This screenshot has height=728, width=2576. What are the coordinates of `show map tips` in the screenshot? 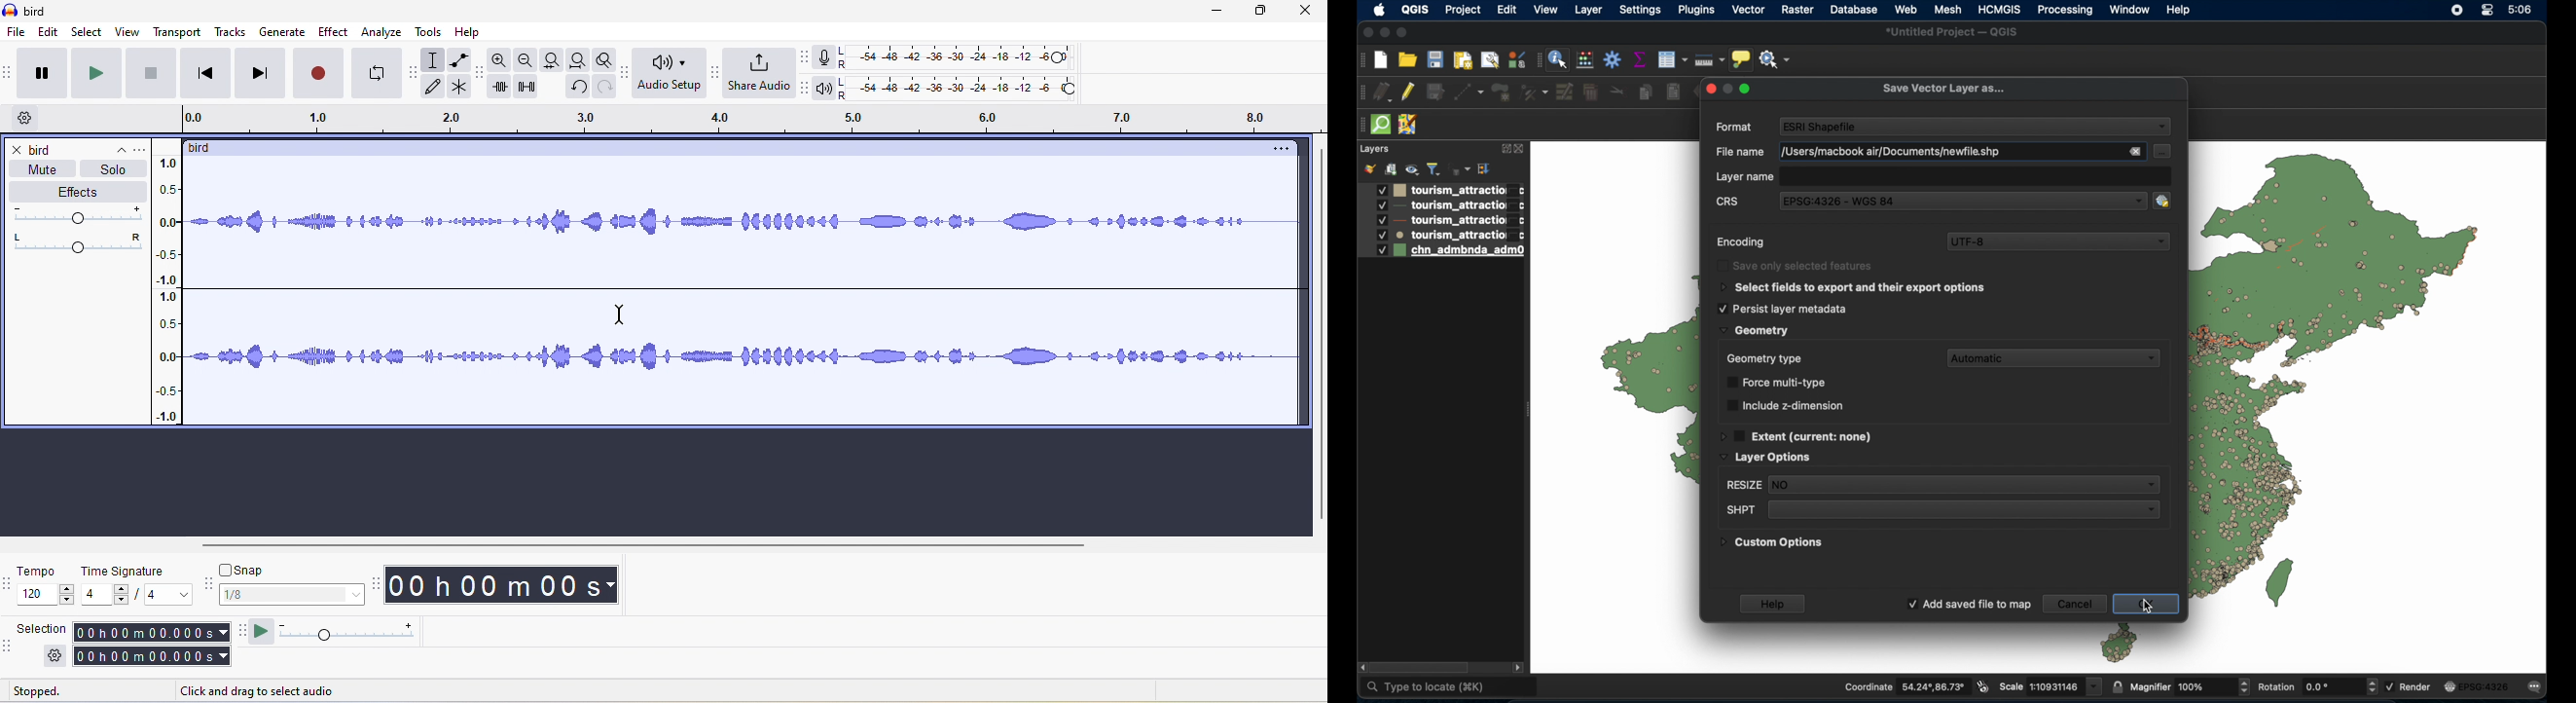 It's located at (1742, 59).